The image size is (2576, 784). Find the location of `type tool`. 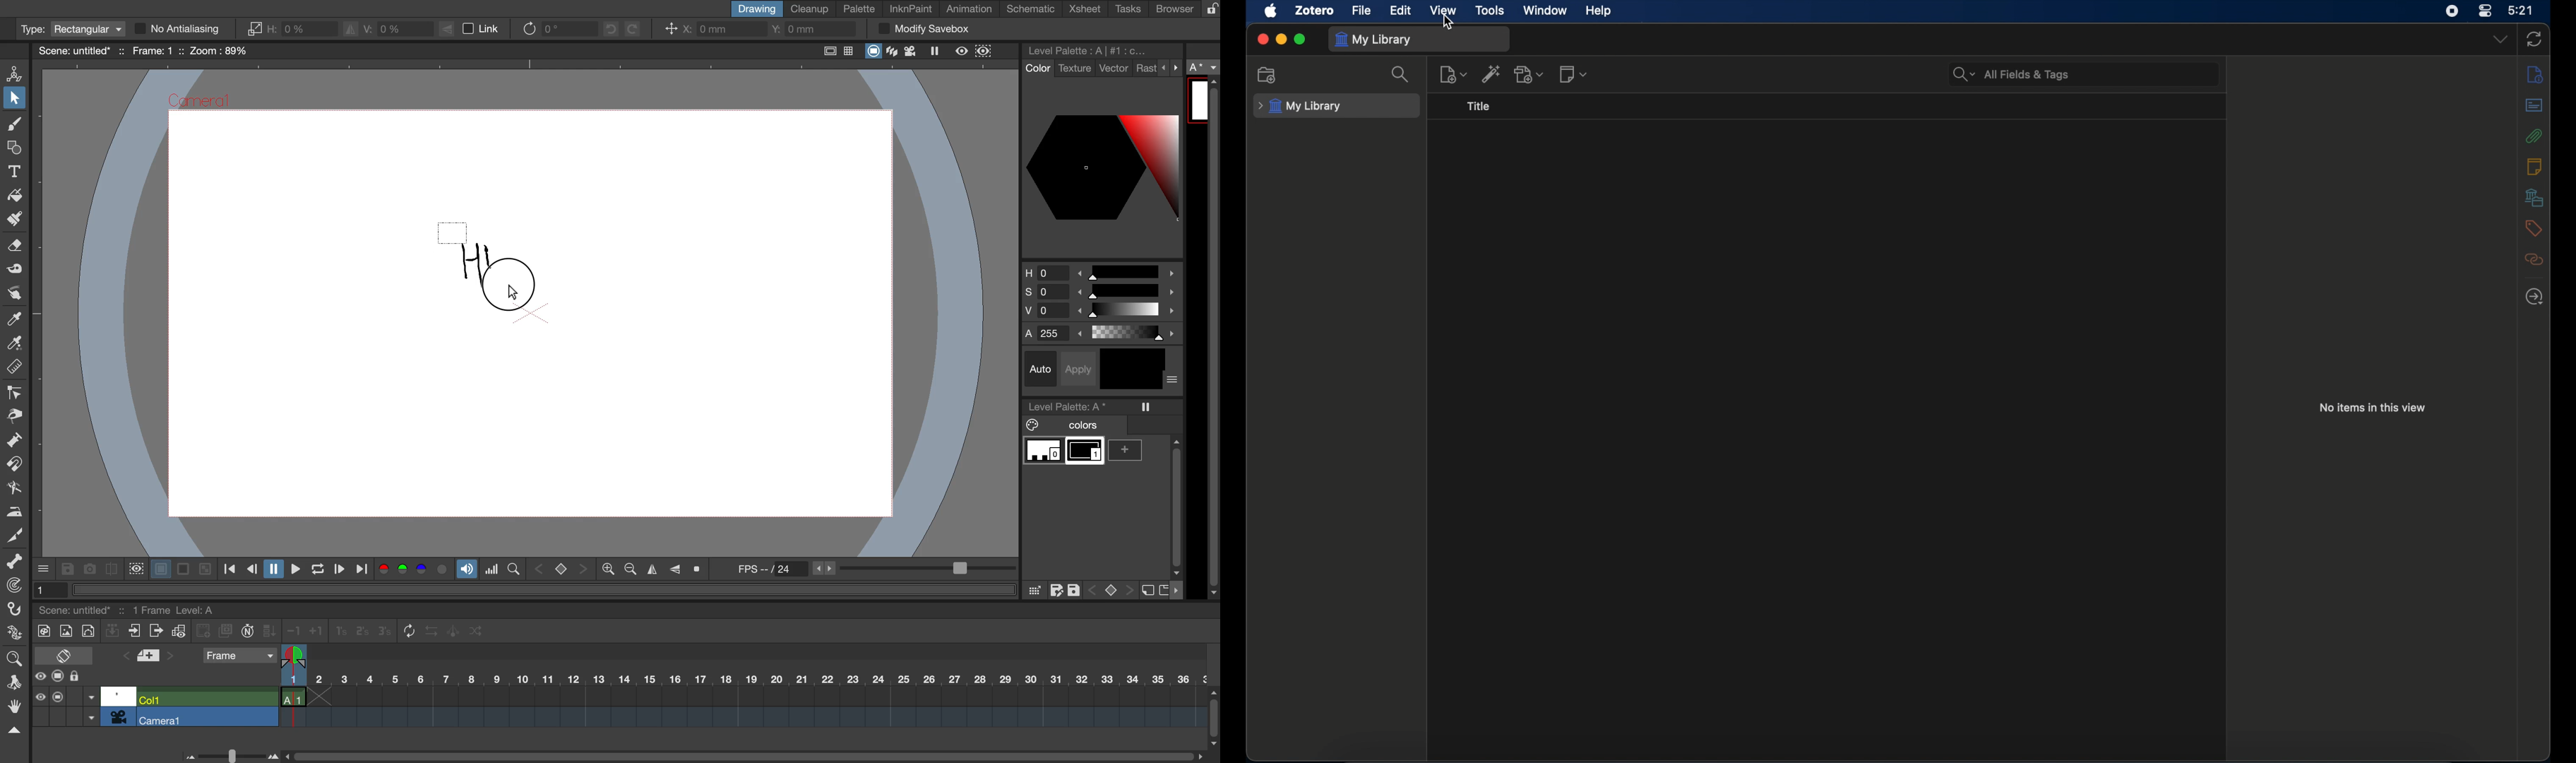

type tool is located at coordinates (14, 169).